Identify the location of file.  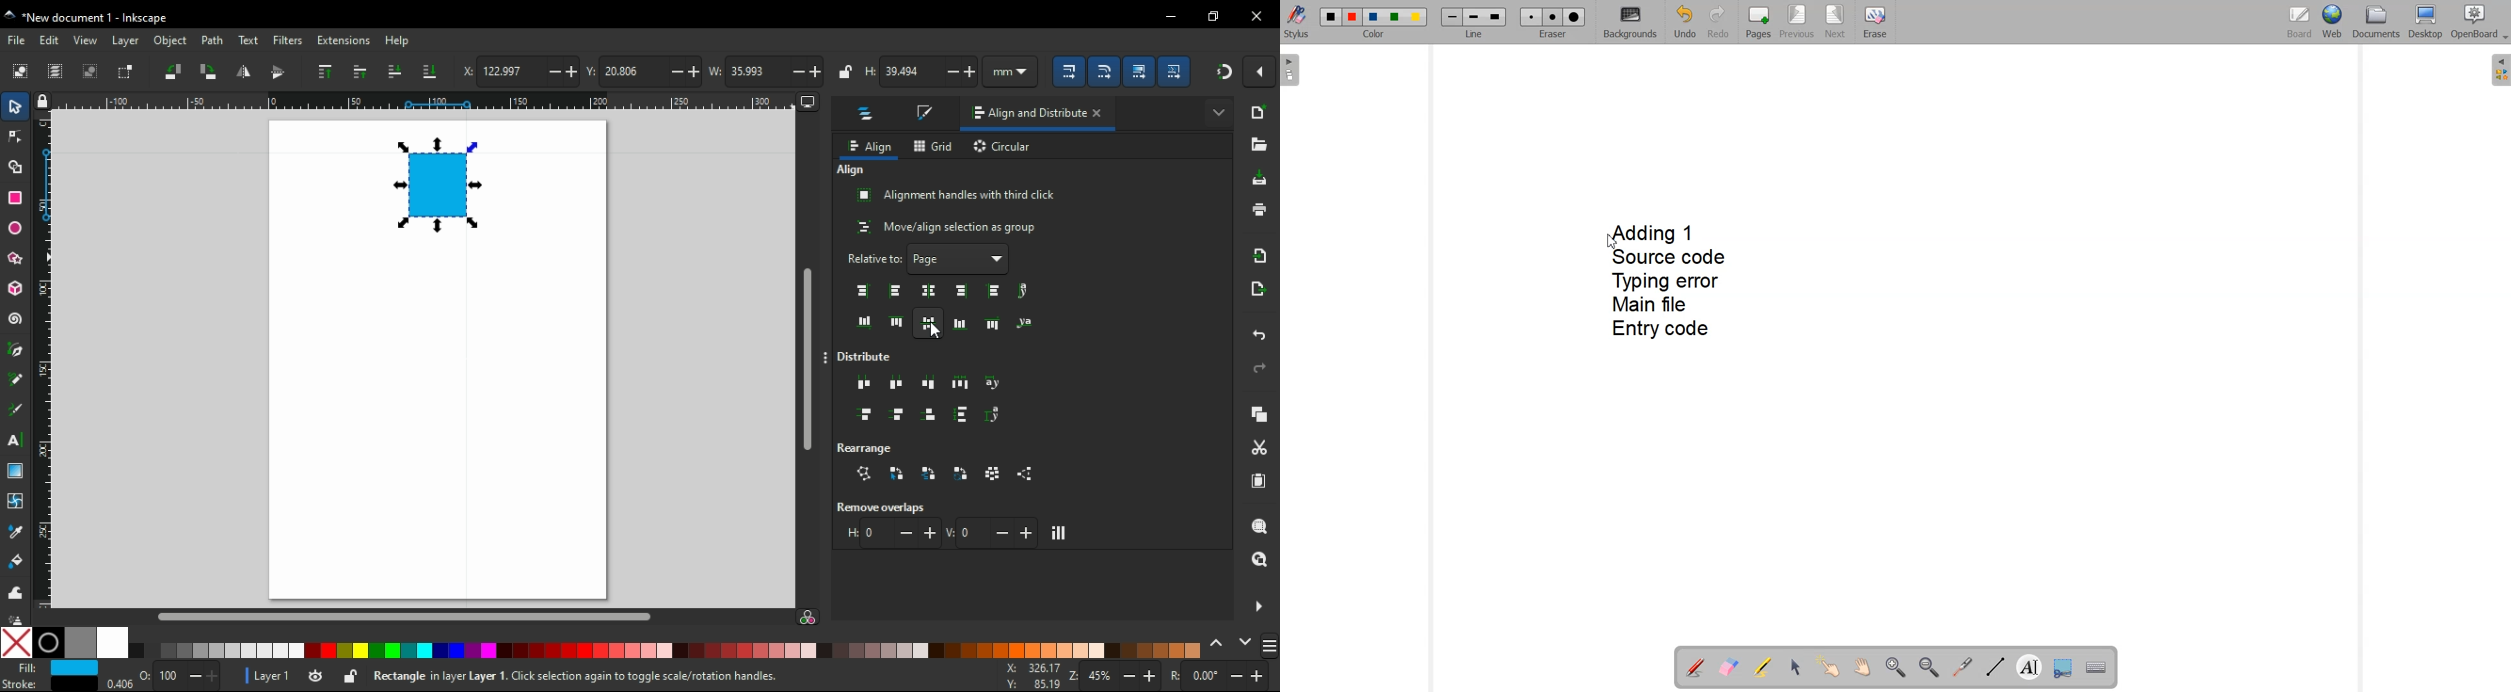
(18, 40).